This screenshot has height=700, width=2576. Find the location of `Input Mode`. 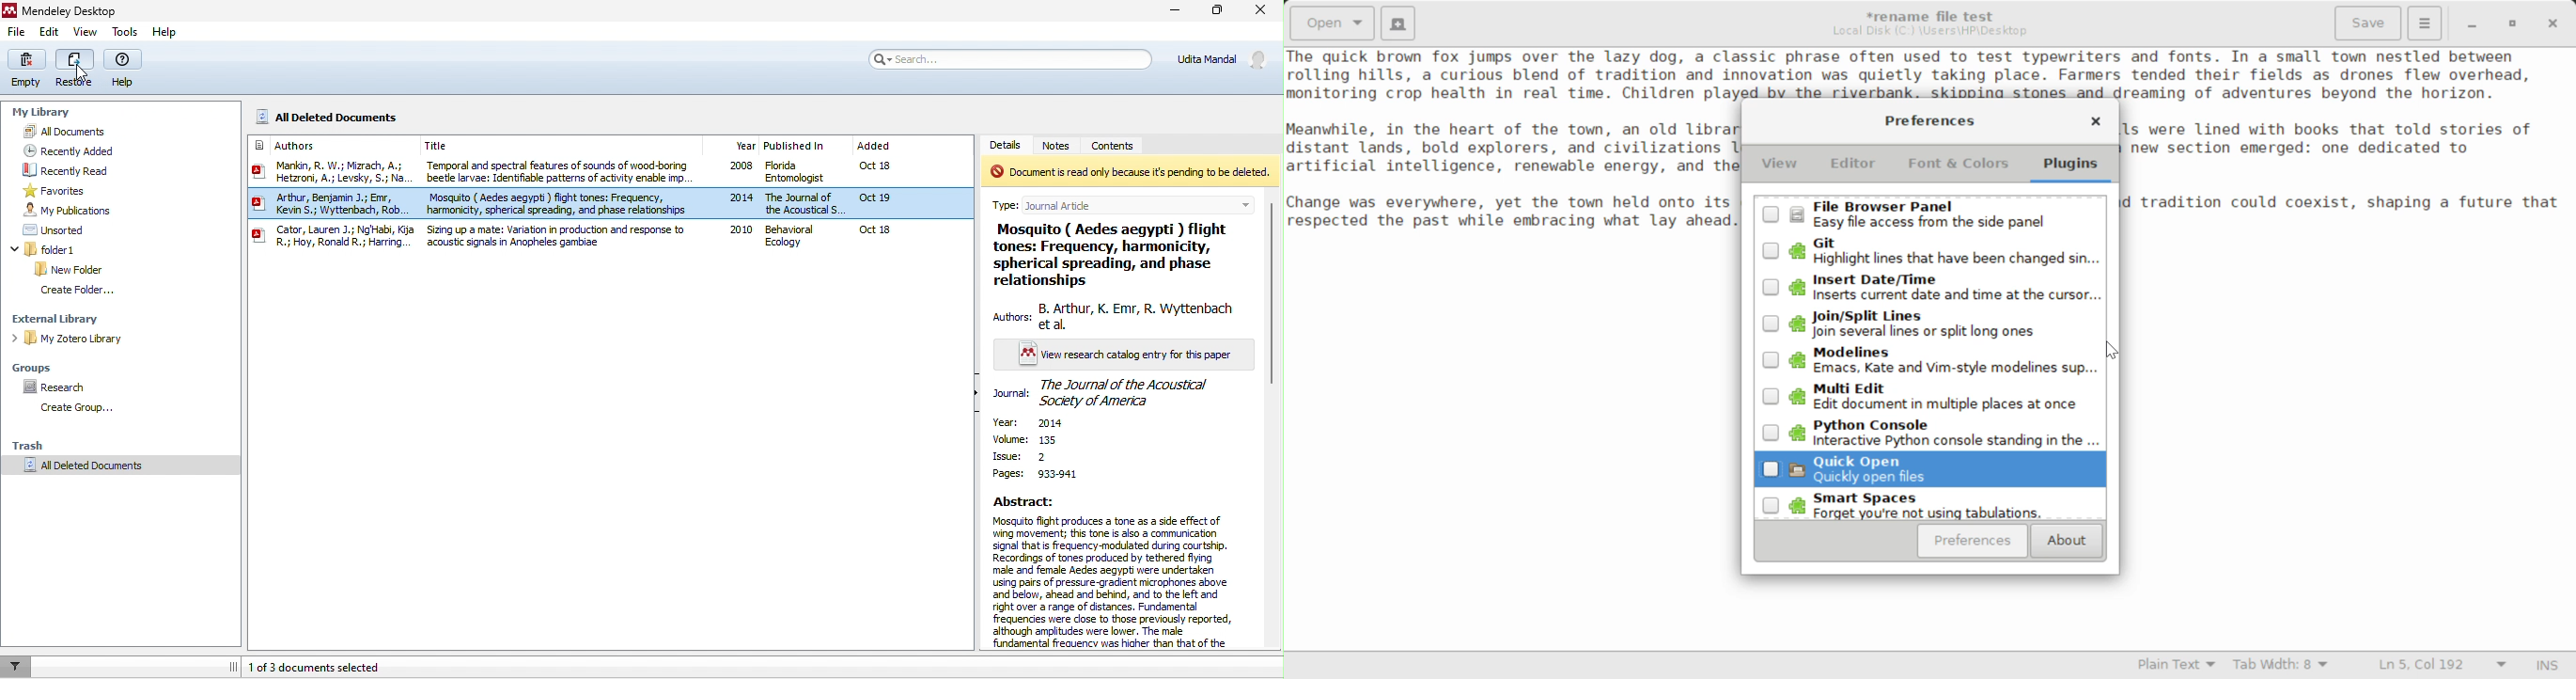

Input Mode is located at coordinates (2547, 667).